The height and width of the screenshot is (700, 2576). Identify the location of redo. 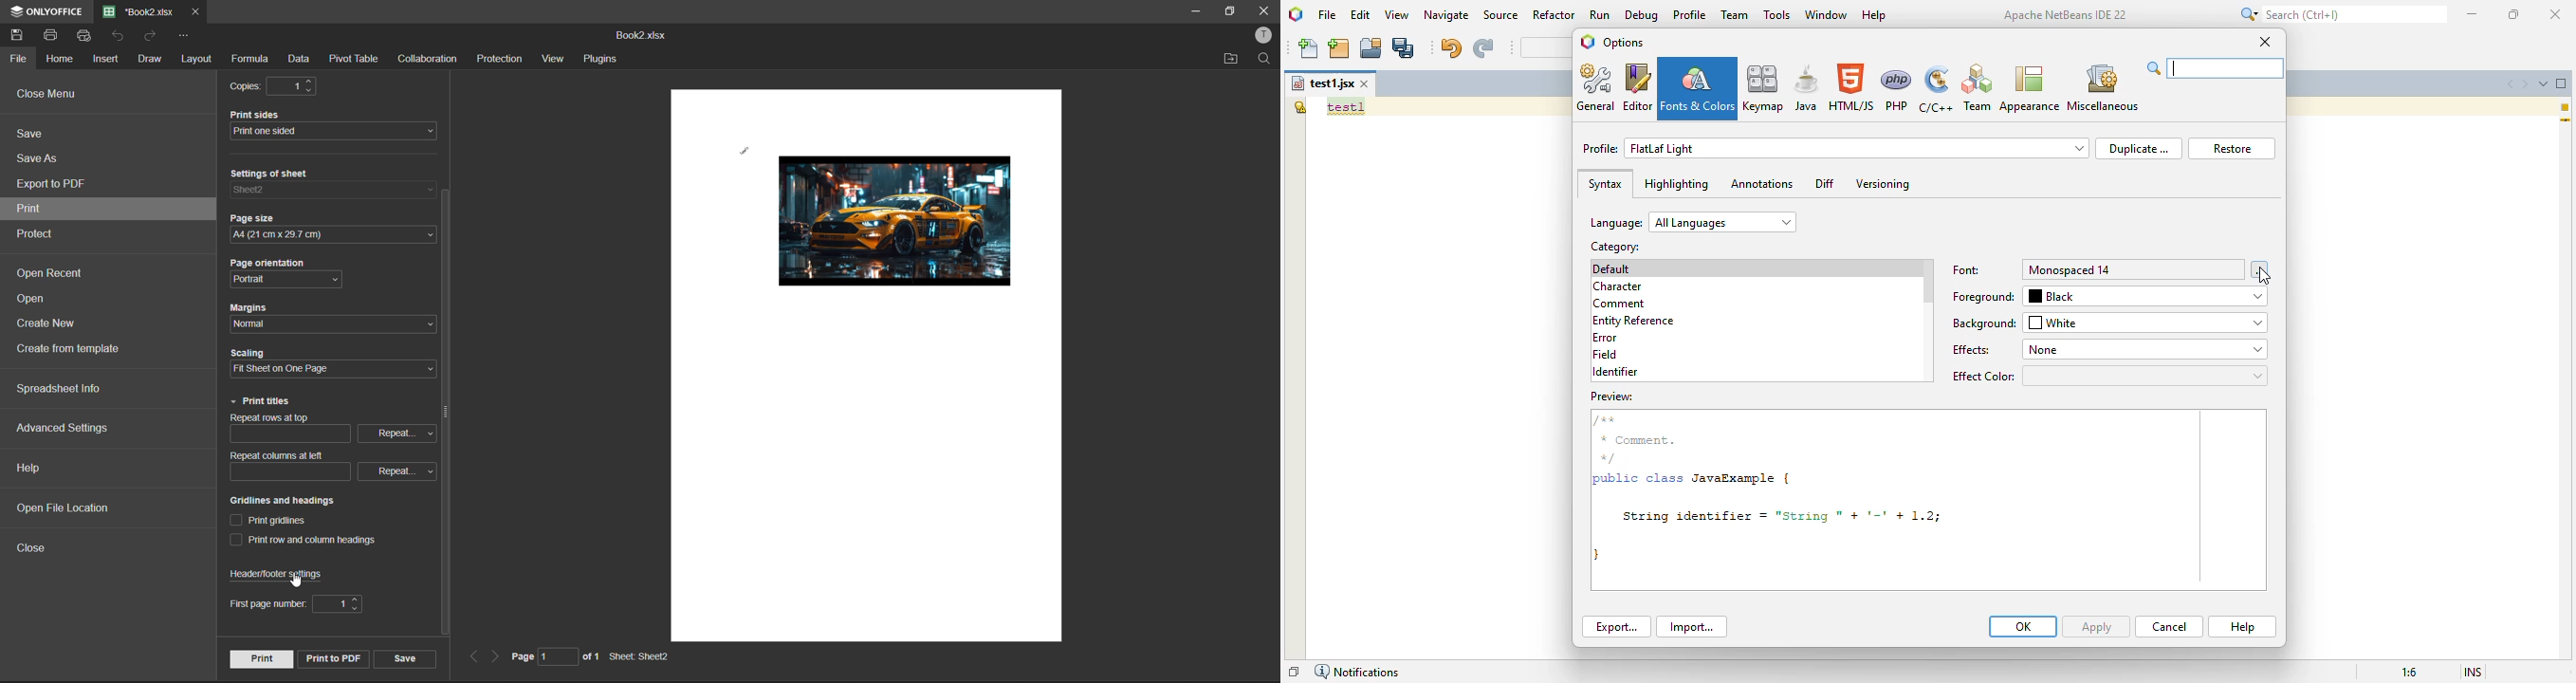
(153, 38).